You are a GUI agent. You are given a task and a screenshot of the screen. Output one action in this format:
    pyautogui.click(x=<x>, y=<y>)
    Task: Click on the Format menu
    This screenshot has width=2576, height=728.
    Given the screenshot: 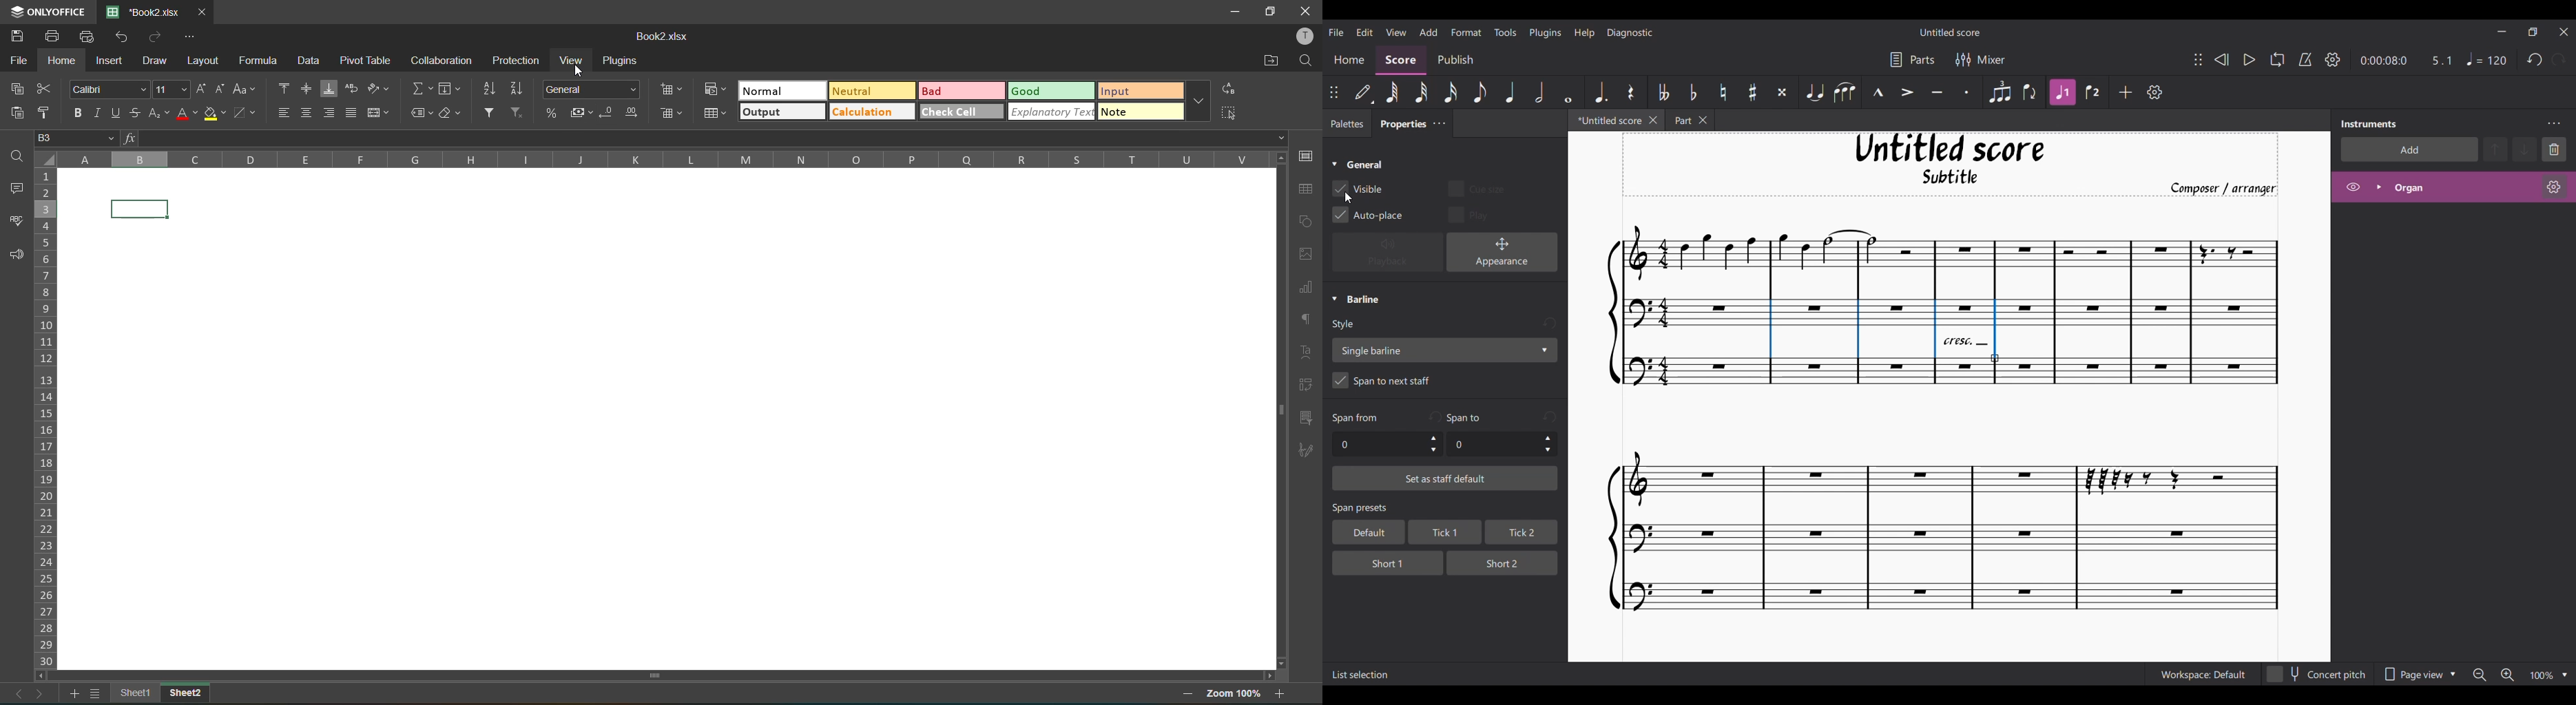 What is the action you would take?
    pyautogui.click(x=1467, y=31)
    